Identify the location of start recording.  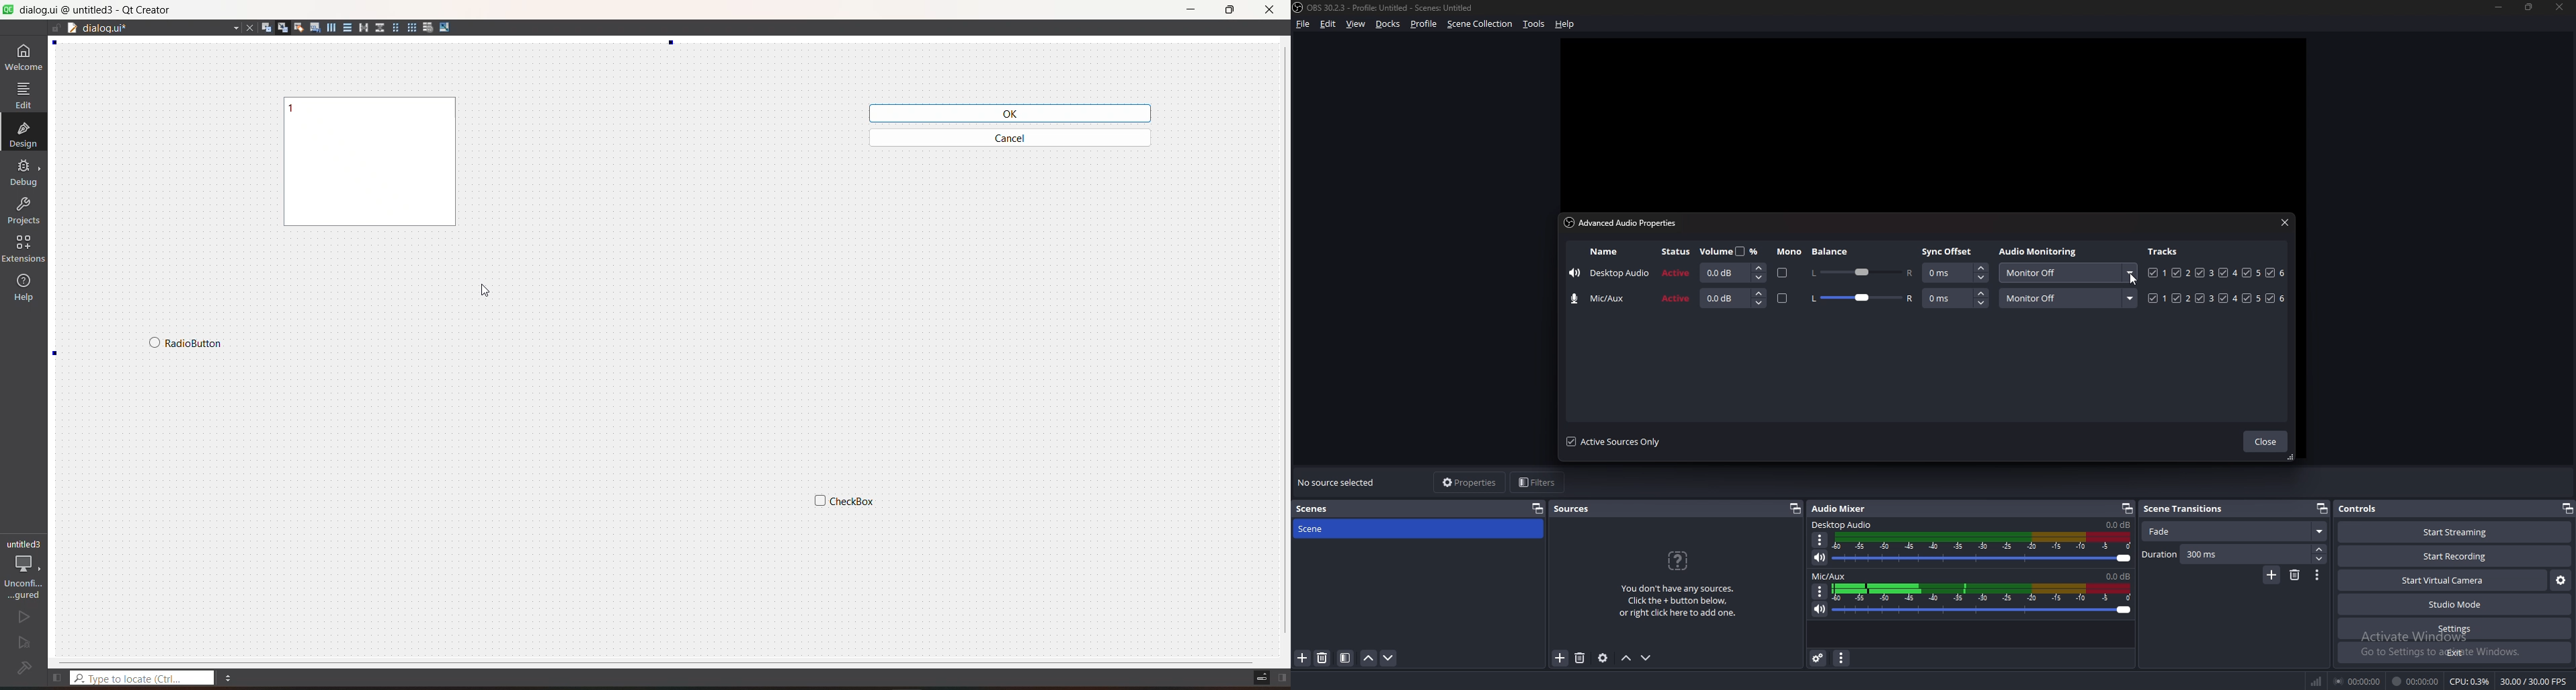
(2457, 556).